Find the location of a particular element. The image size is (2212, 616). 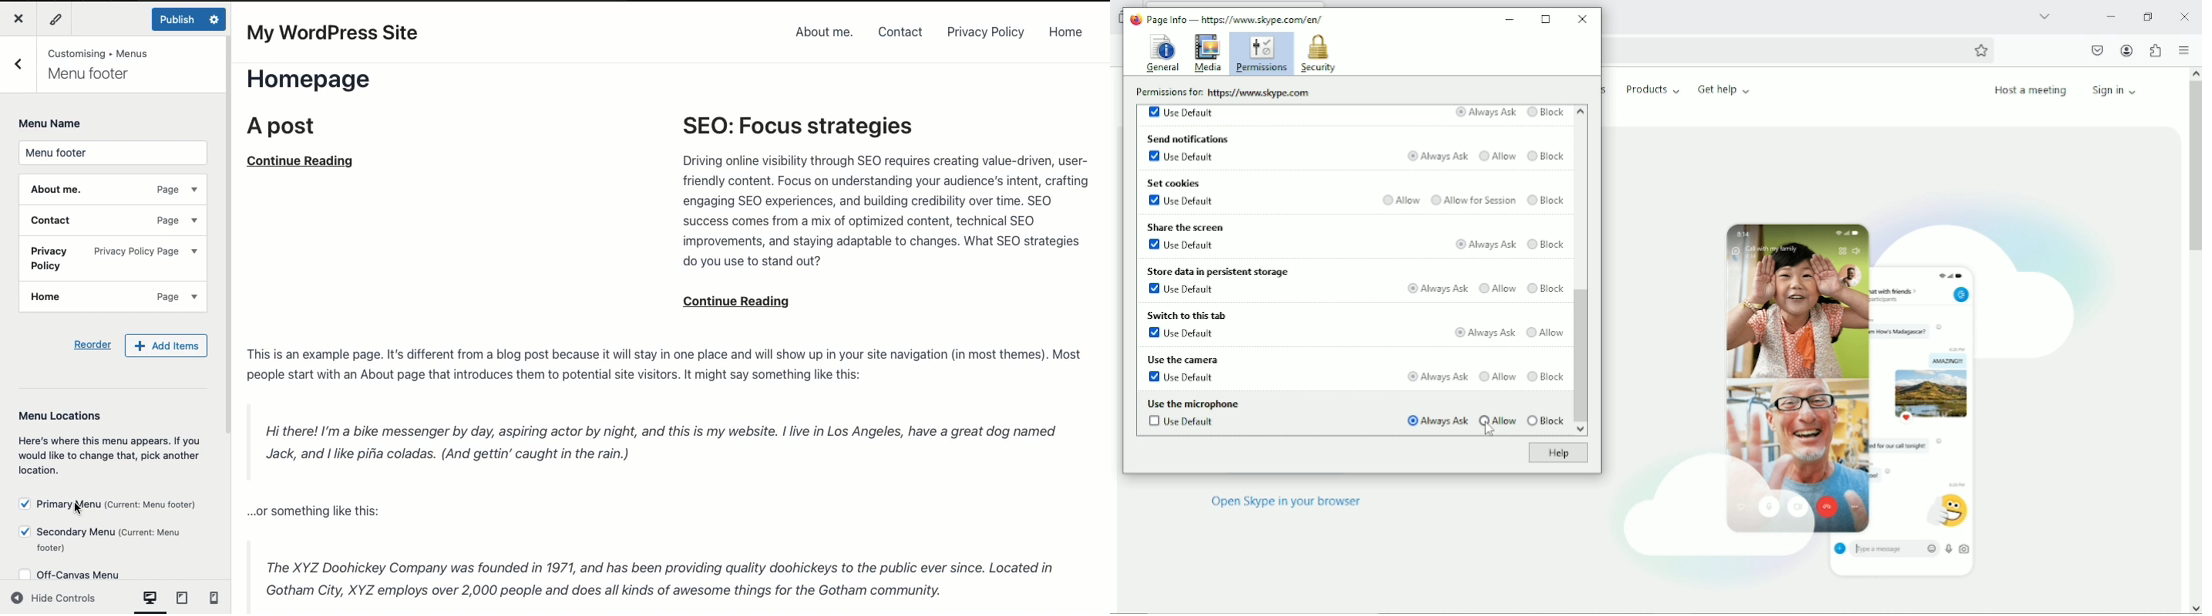

Privacy policy  is located at coordinates (987, 32).